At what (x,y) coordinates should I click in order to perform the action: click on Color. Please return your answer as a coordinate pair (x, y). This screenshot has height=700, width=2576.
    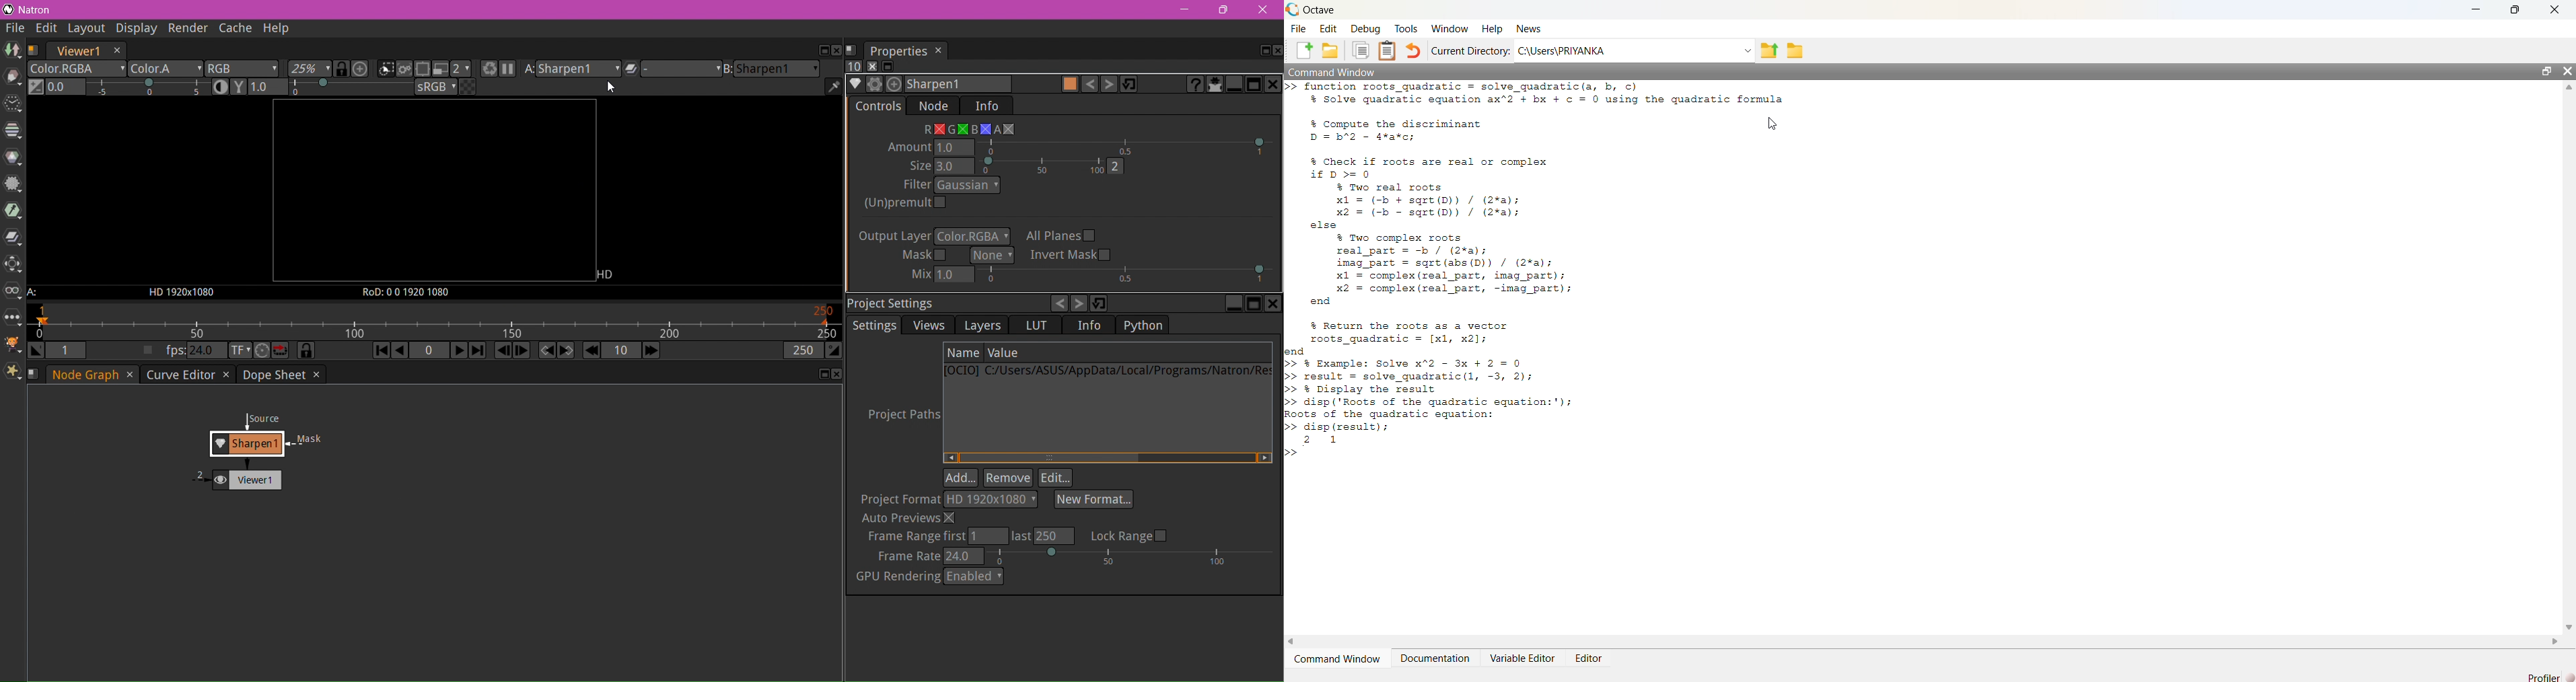
    Looking at the image, I should click on (13, 157).